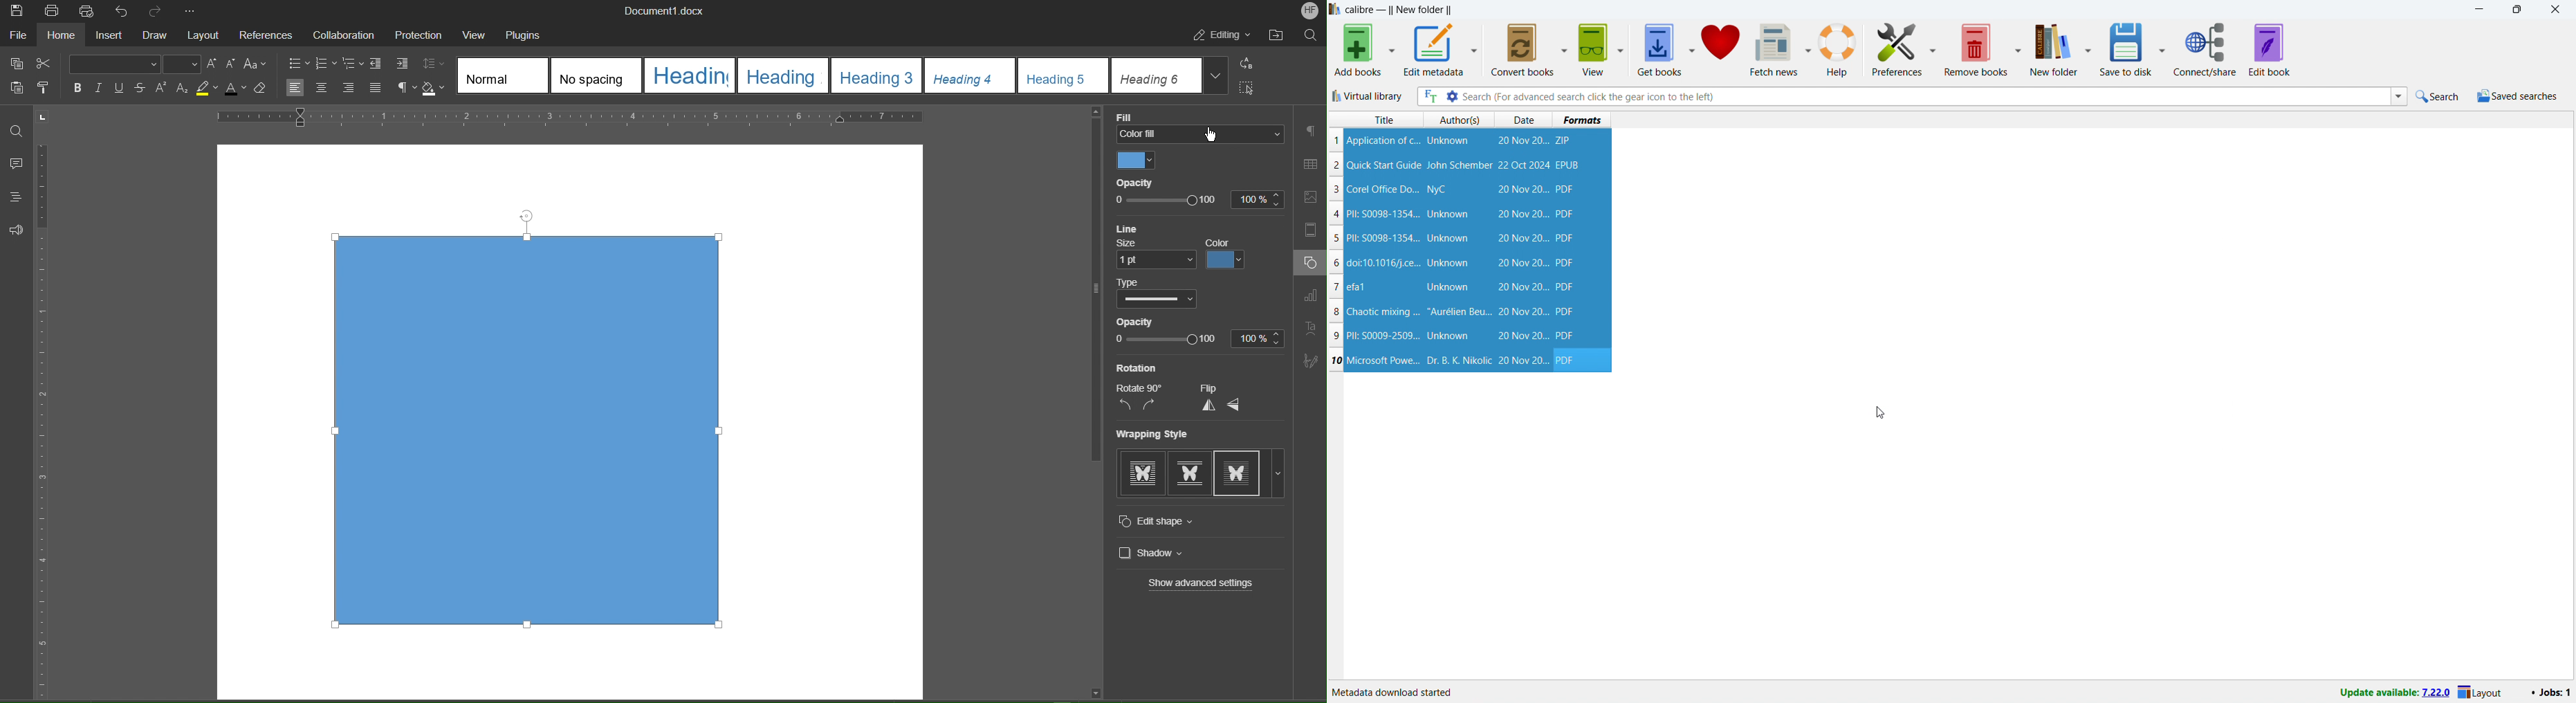 The image size is (2576, 728). Describe the element at coordinates (403, 65) in the screenshot. I see `Increase Indent` at that location.